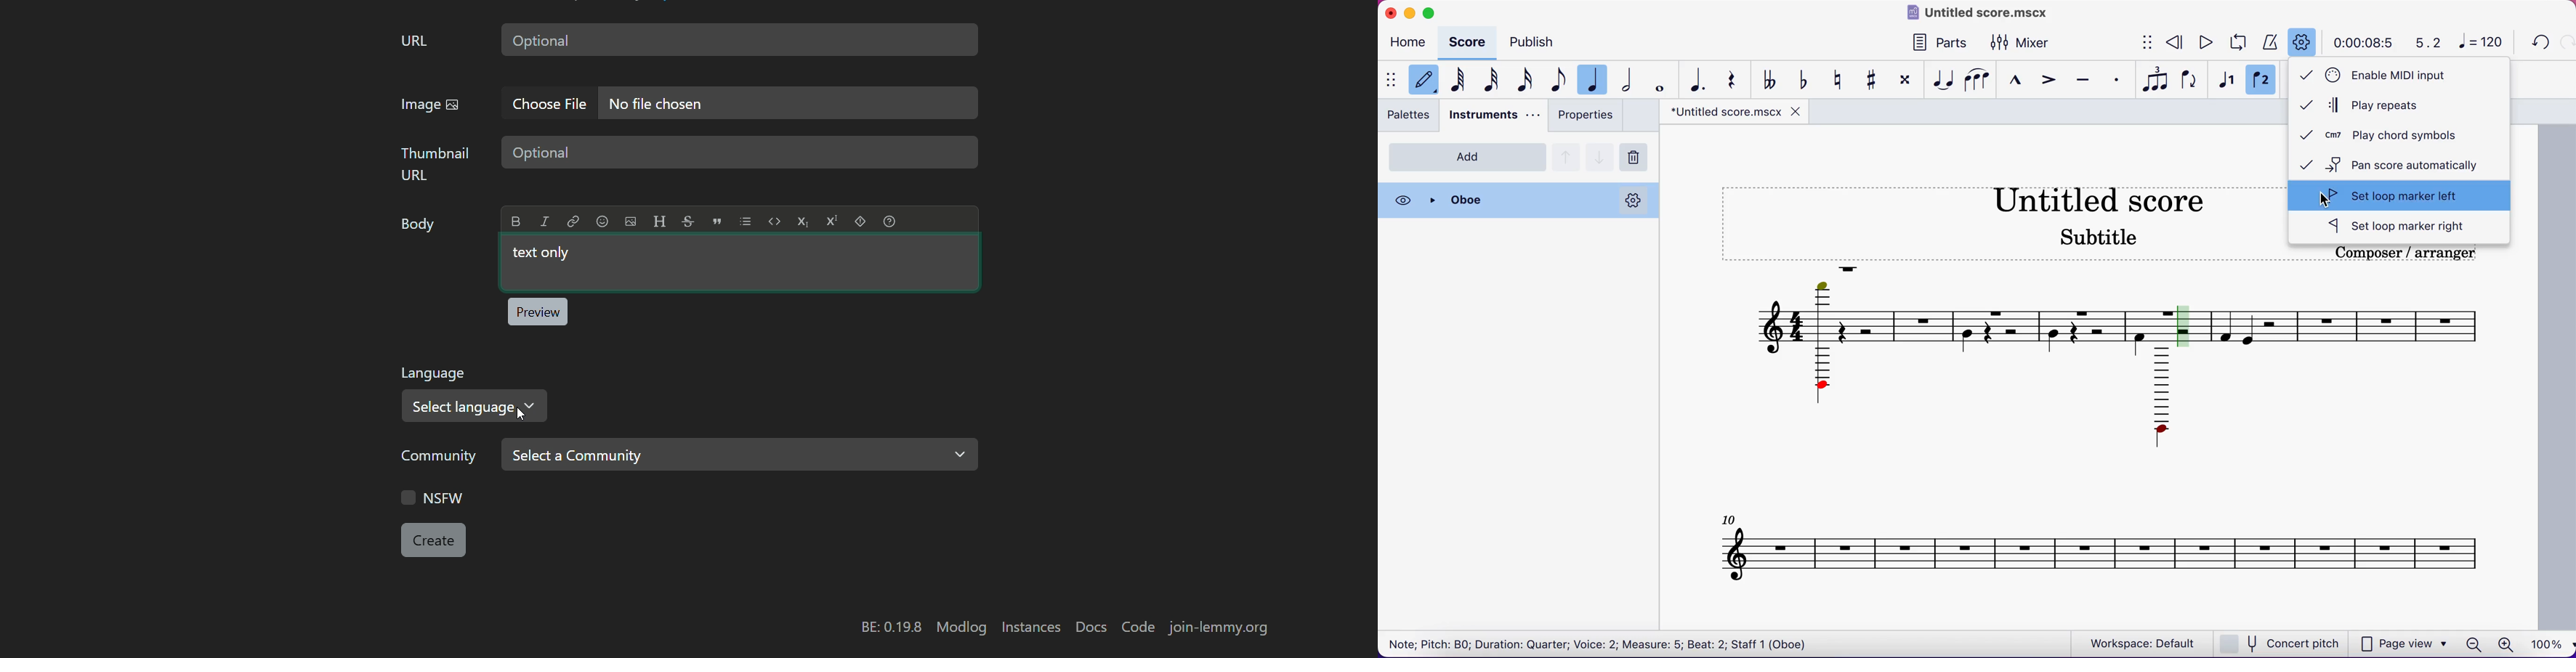 The width and height of the screenshot is (2576, 672). I want to click on marcato, so click(2017, 81).